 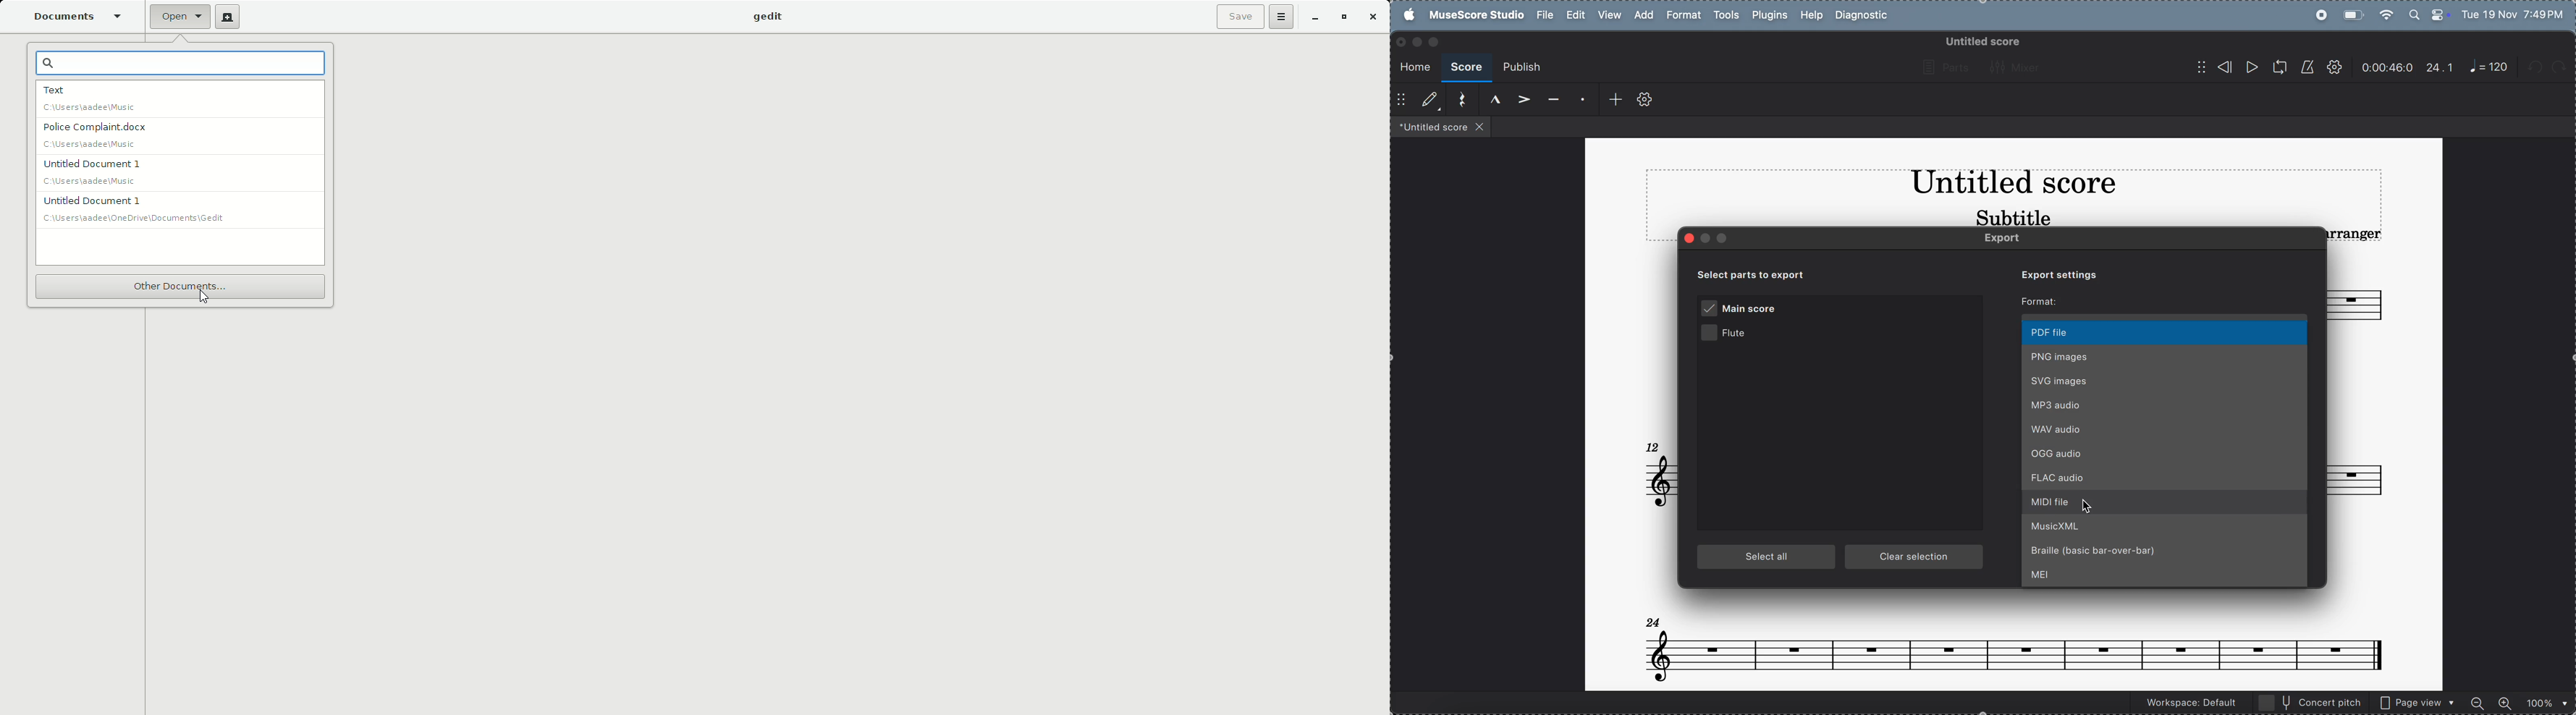 What do you see at coordinates (2544, 702) in the screenshot?
I see `zoom percentage` at bounding box center [2544, 702].